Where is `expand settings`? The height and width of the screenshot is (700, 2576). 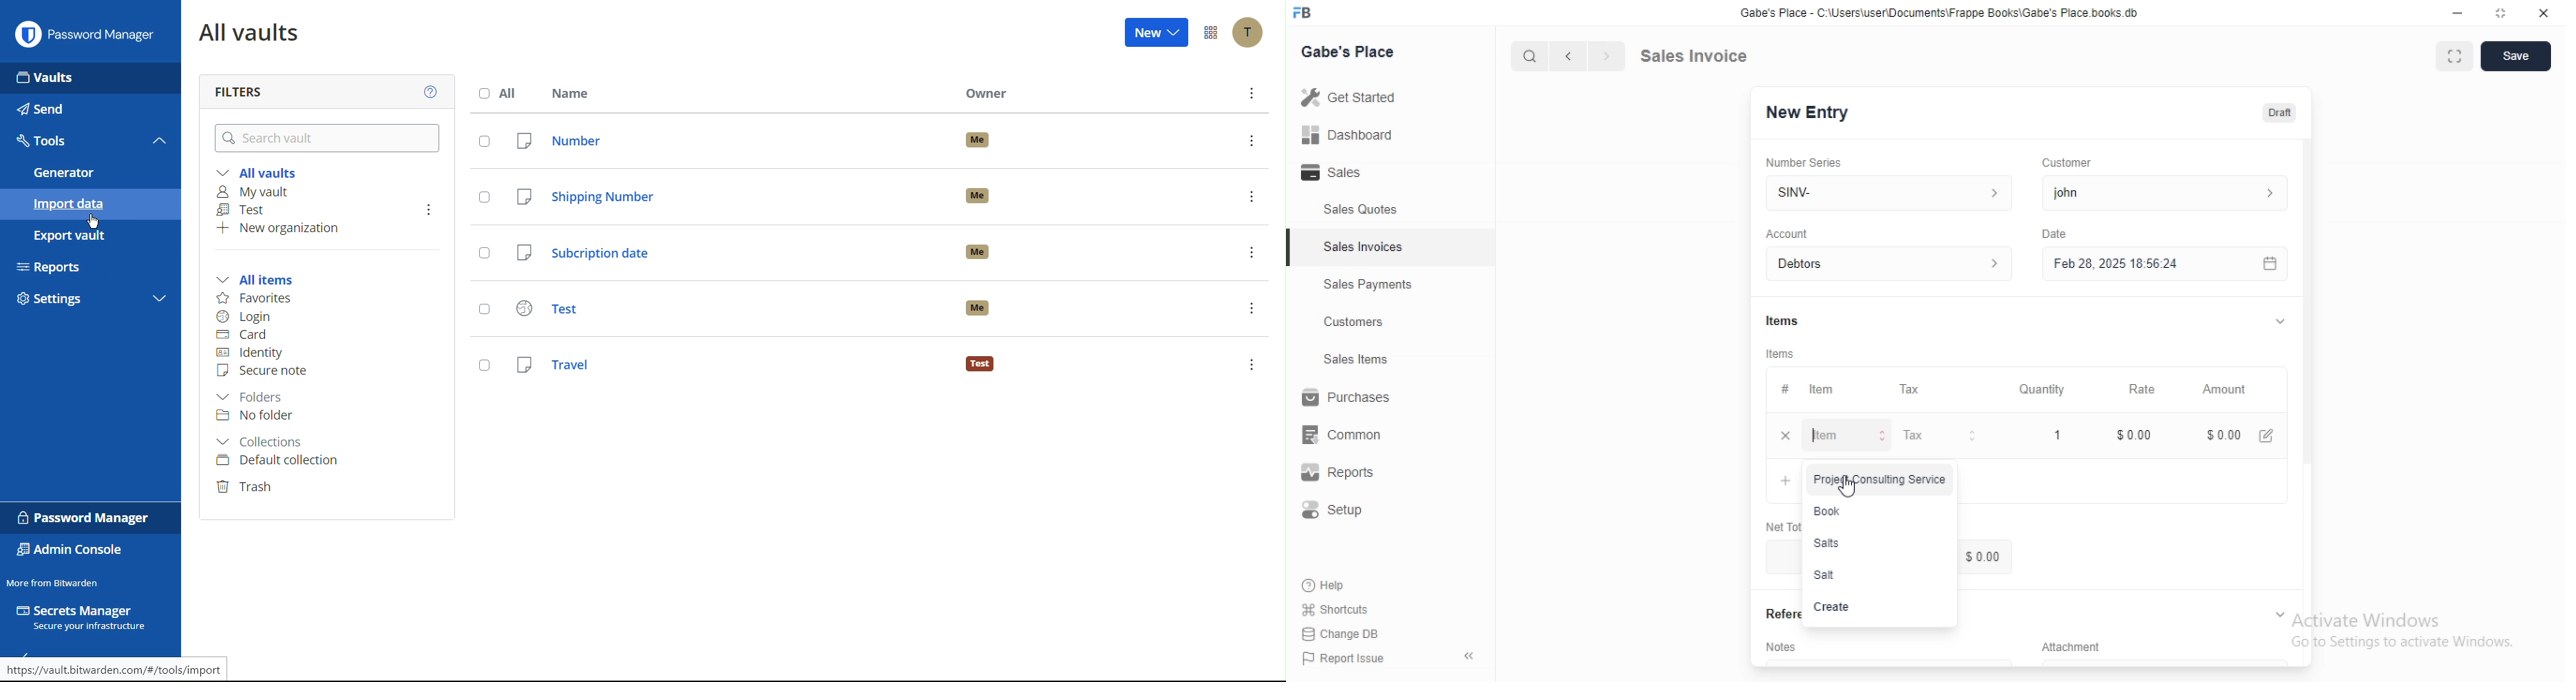
expand settings is located at coordinates (160, 300).